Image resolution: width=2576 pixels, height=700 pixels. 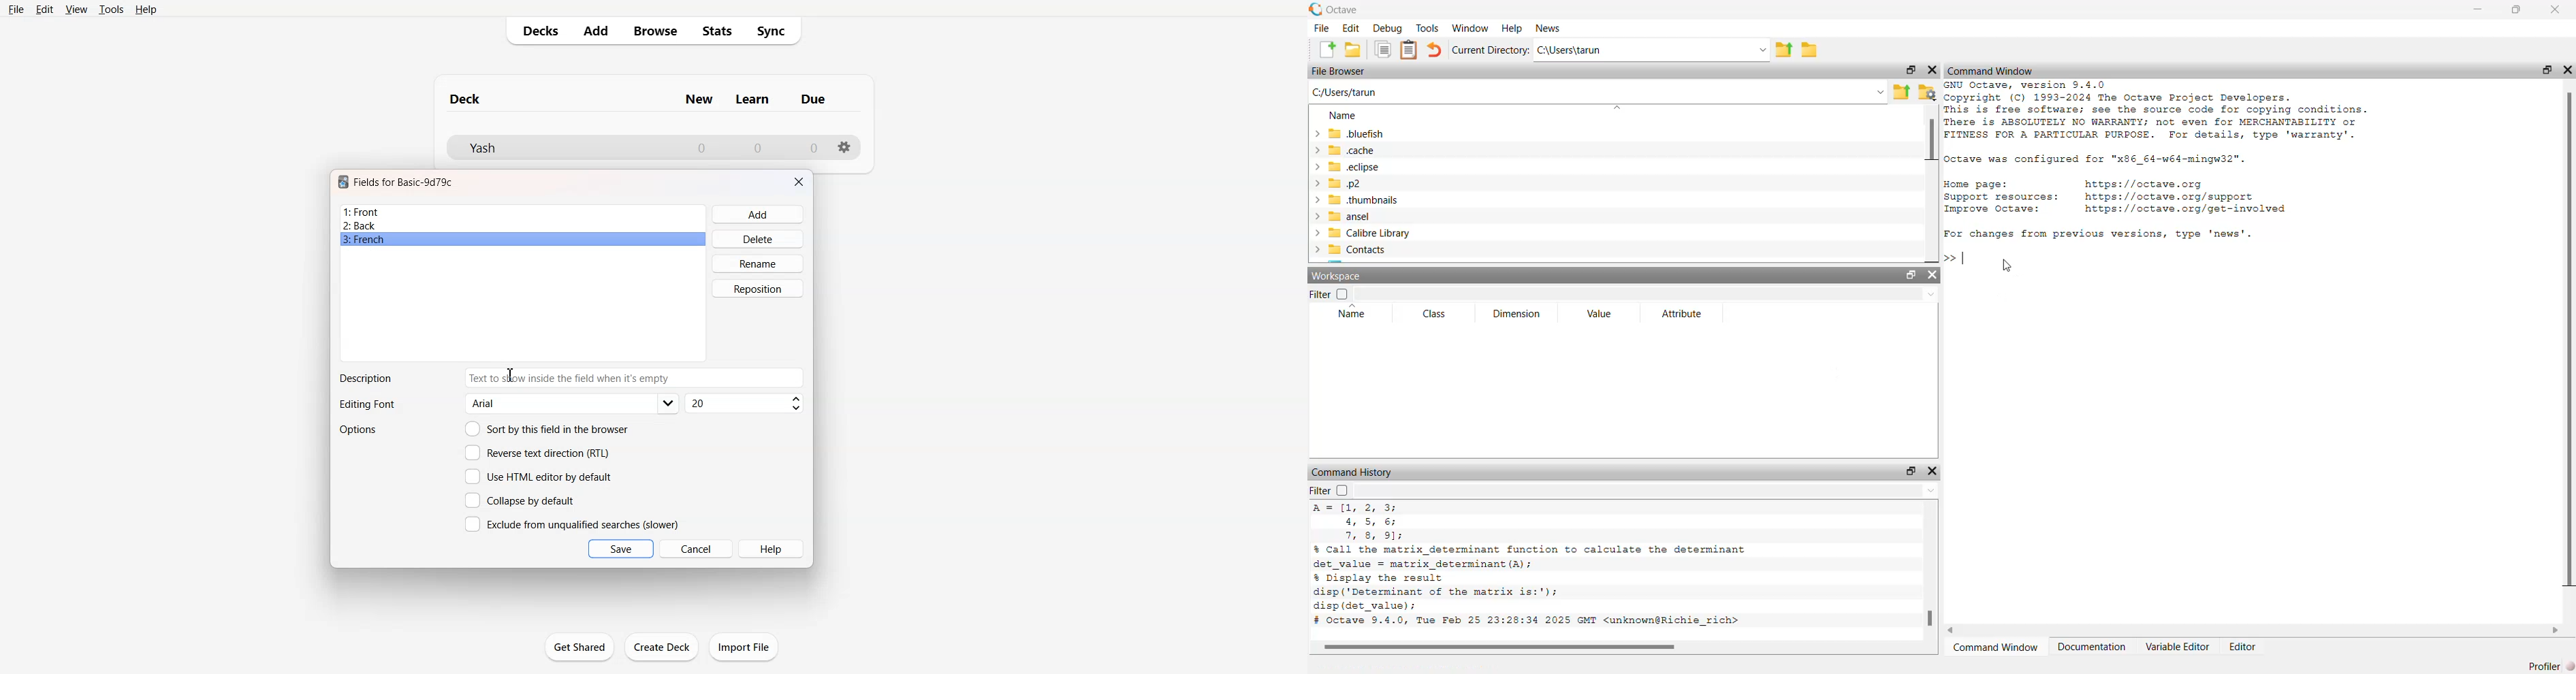 I want to click on browse directories, so click(x=1812, y=50).